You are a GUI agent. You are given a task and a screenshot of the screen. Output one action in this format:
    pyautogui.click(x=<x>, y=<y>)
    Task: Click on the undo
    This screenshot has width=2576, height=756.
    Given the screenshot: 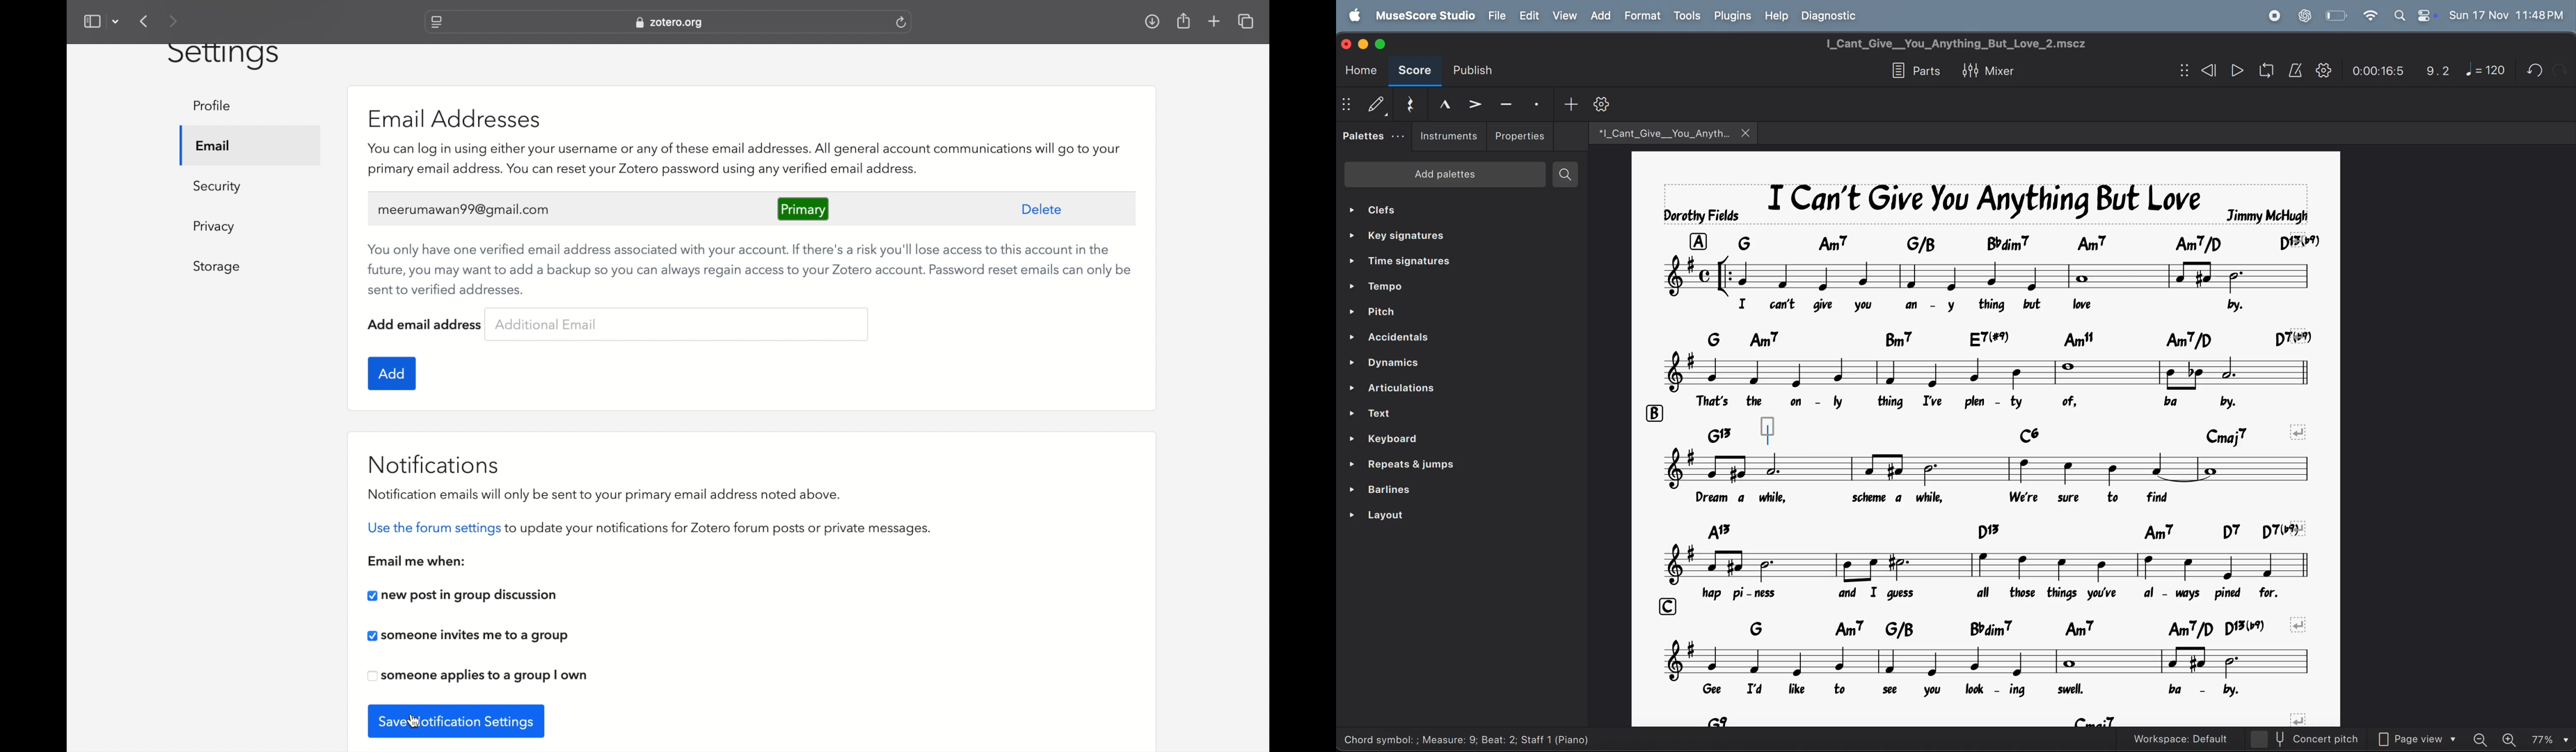 What is the action you would take?
    pyautogui.click(x=2532, y=70)
    